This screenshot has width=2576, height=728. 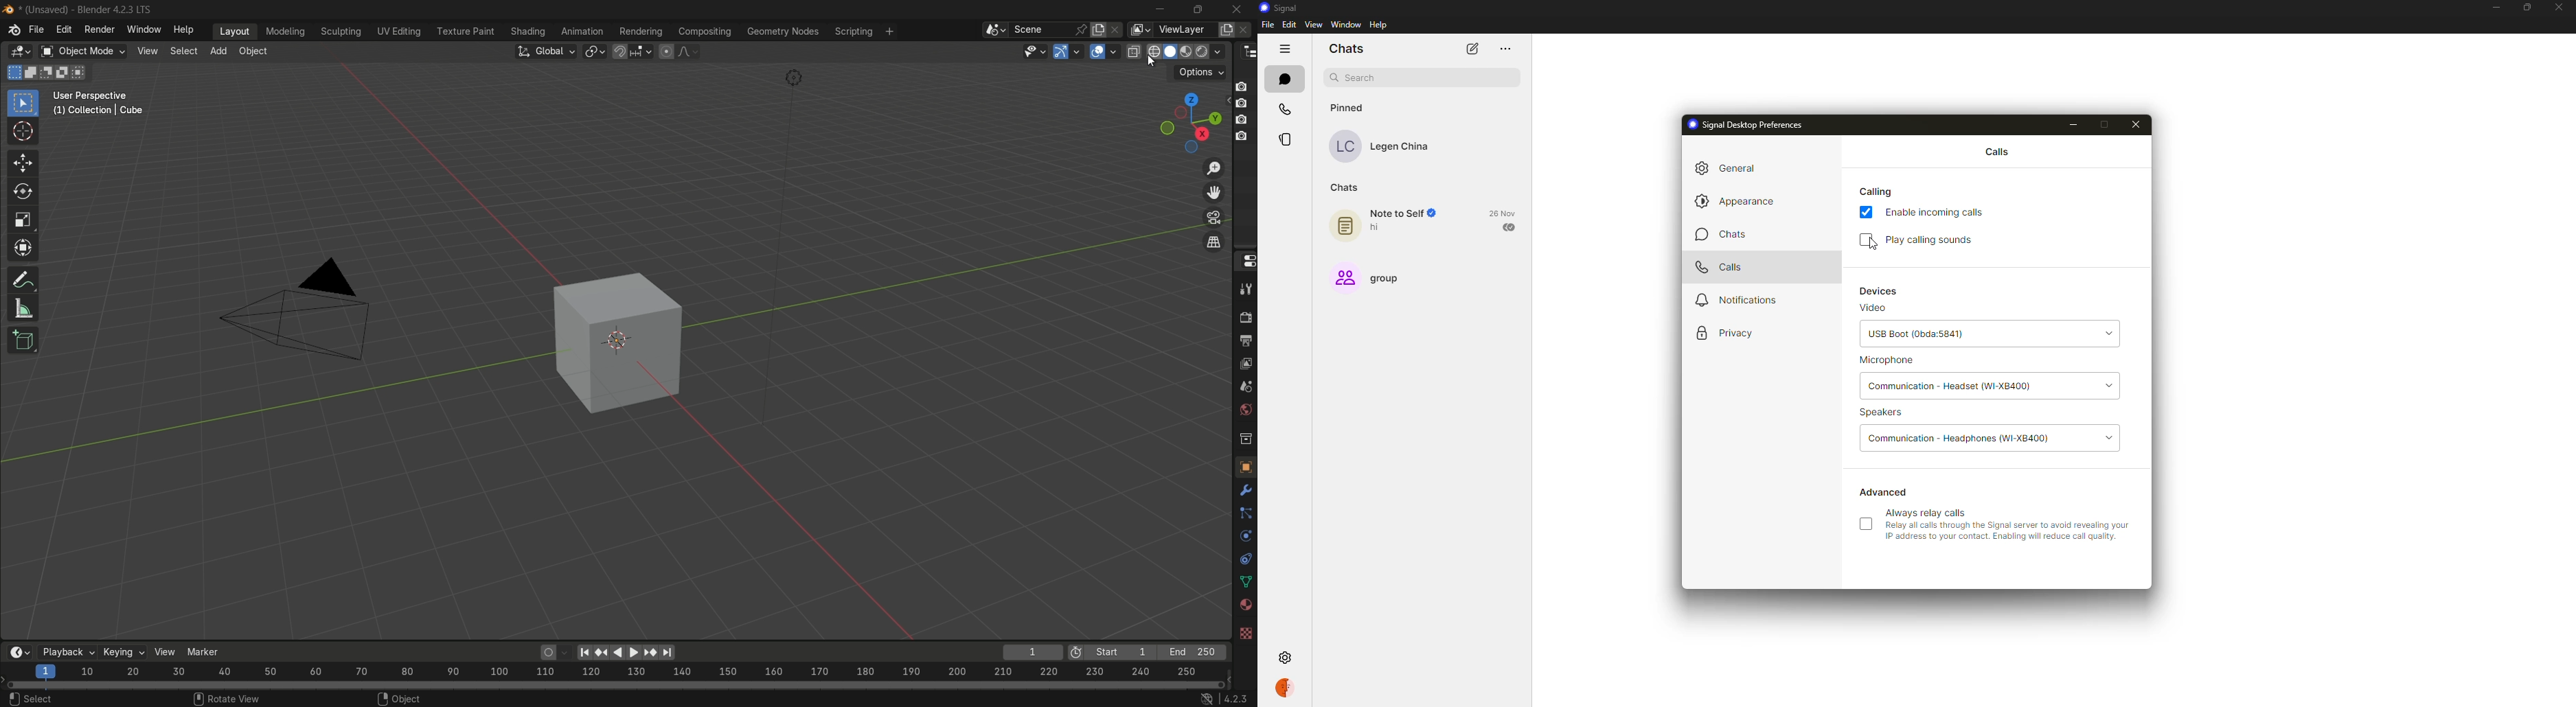 What do you see at coordinates (20, 163) in the screenshot?
I see `move` at bounding box center [20, 163].